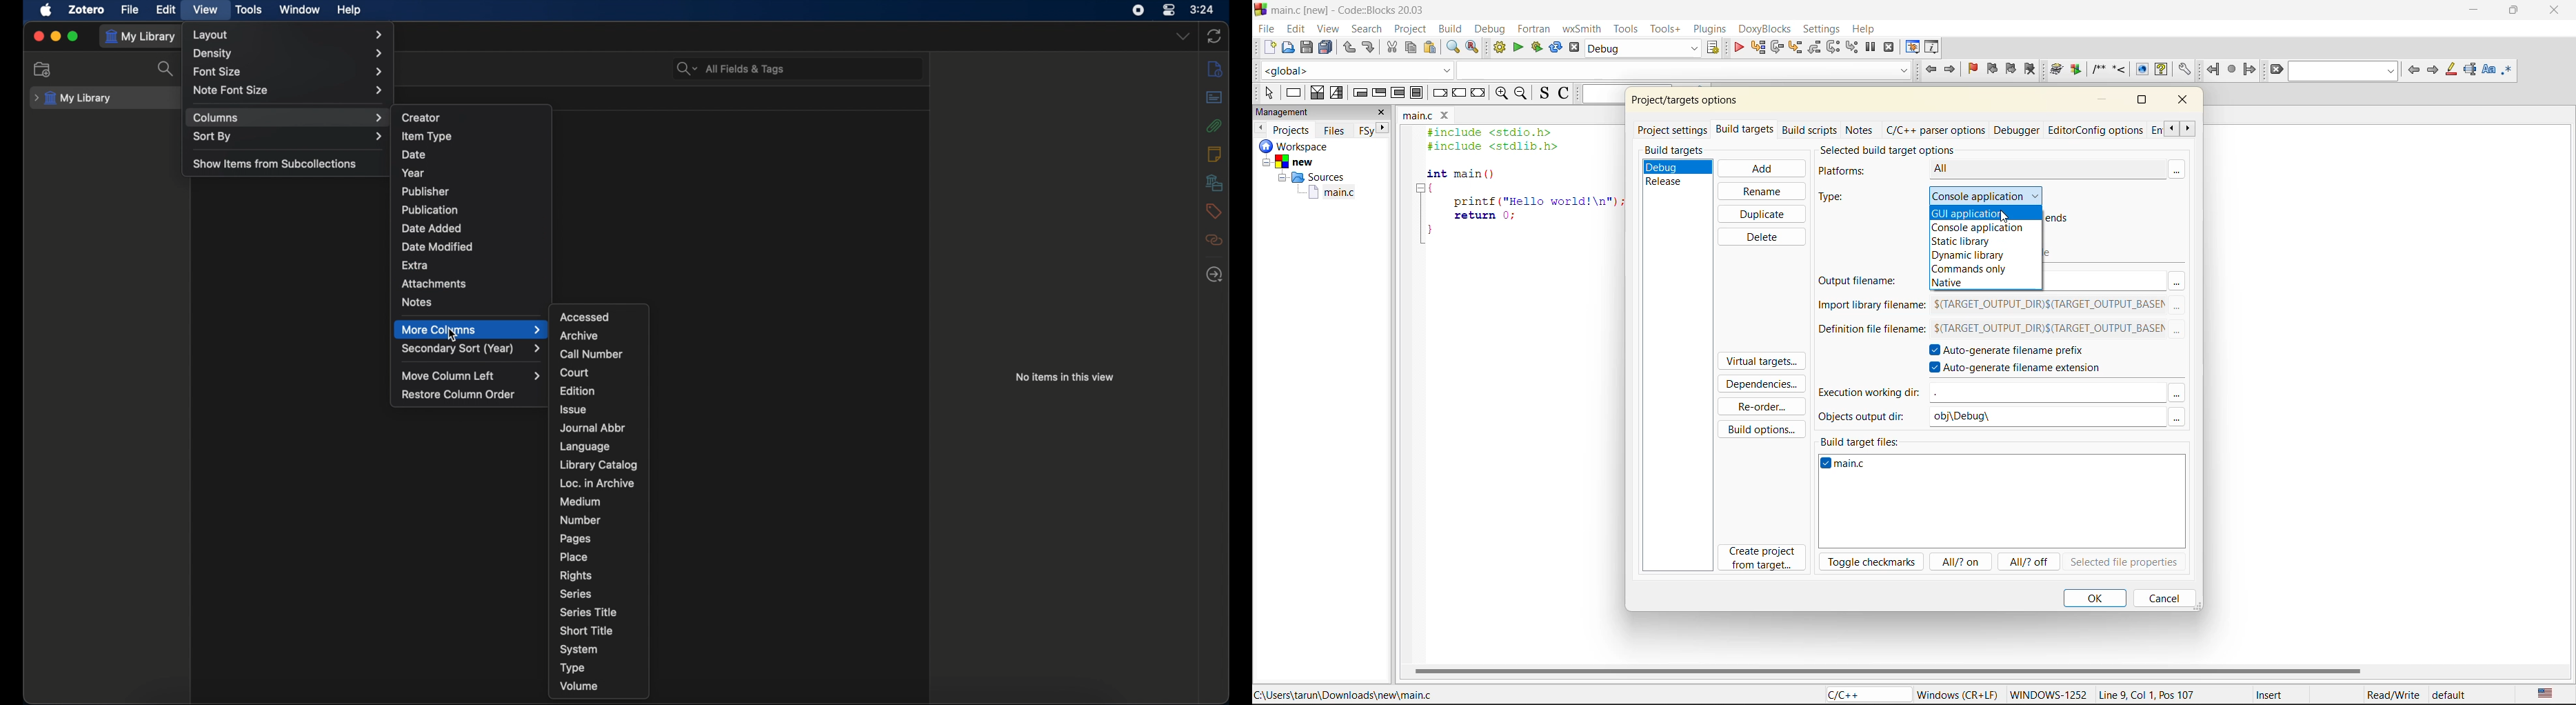 The height and width of the screenshot is (728, 2576). What do you see at coordinates (579, 650) in the screenshot?
I see `system` at bounding box center [579, 650].